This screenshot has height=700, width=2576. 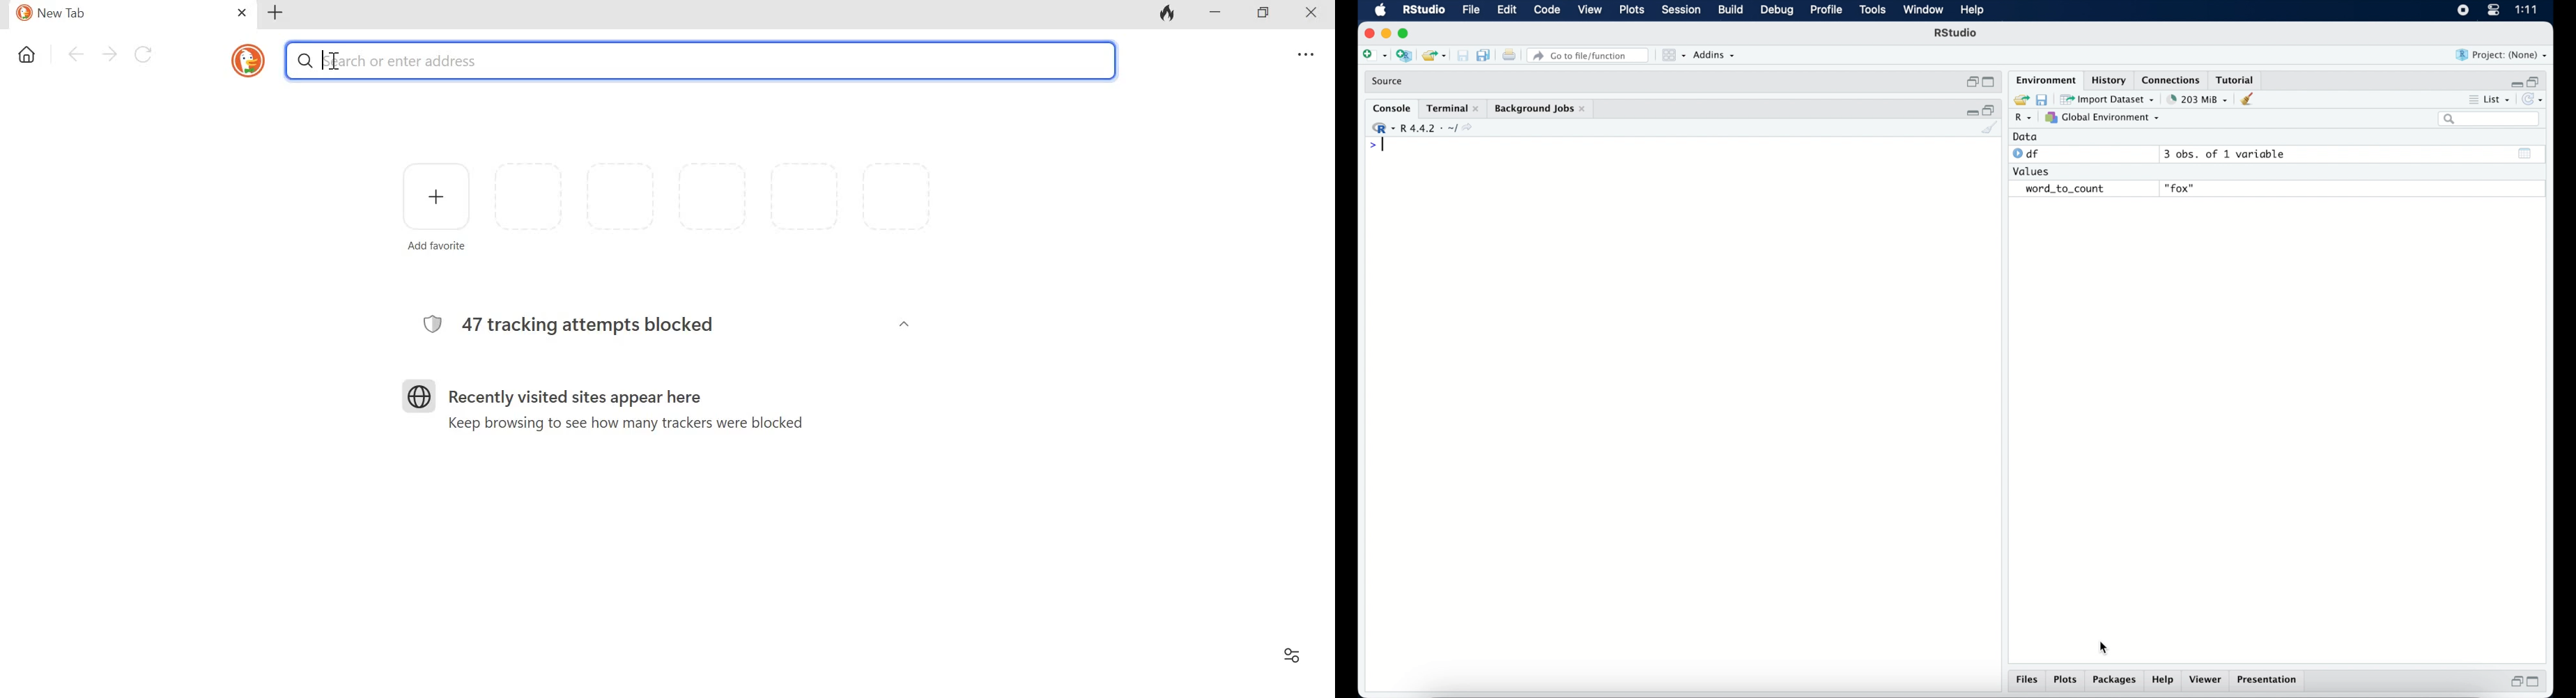 I want to click on plots, so click(x=1633, y=10).